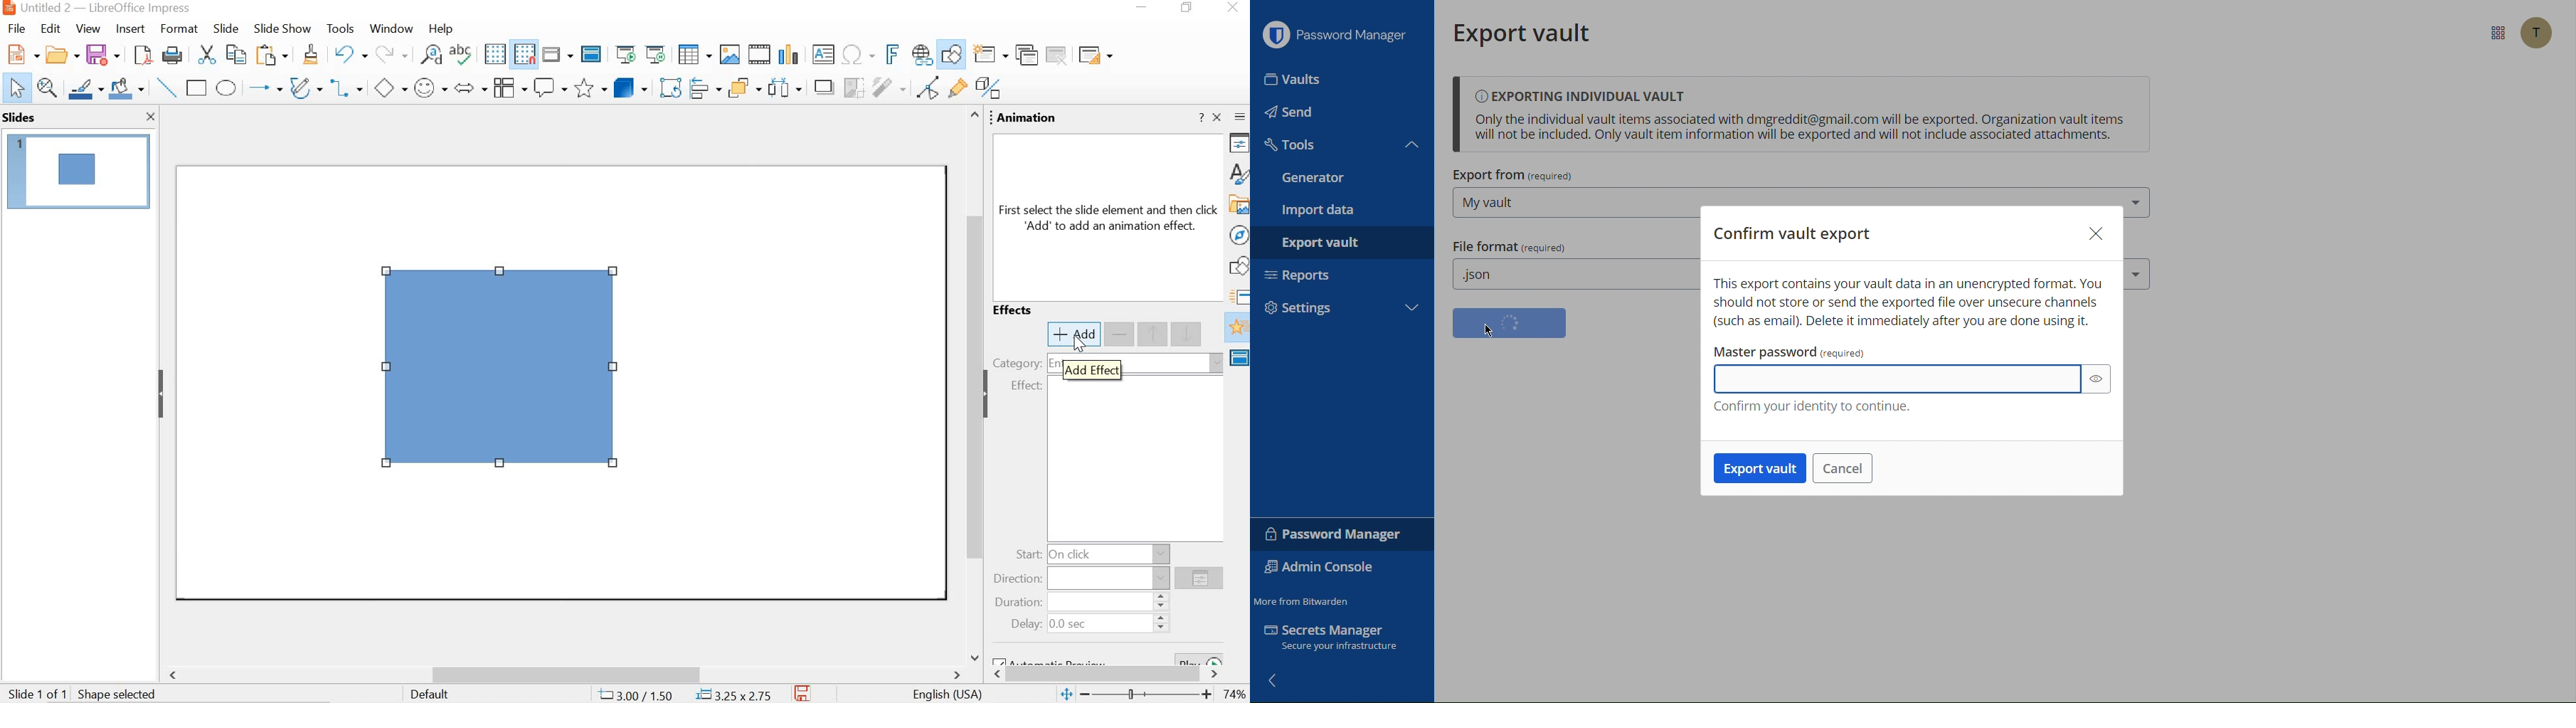 This screenshot has width=2576, height=728. What do you see at coordinates (1237, 329) in the screenshot?
I see `animation` at bounding box center [1237, 329].